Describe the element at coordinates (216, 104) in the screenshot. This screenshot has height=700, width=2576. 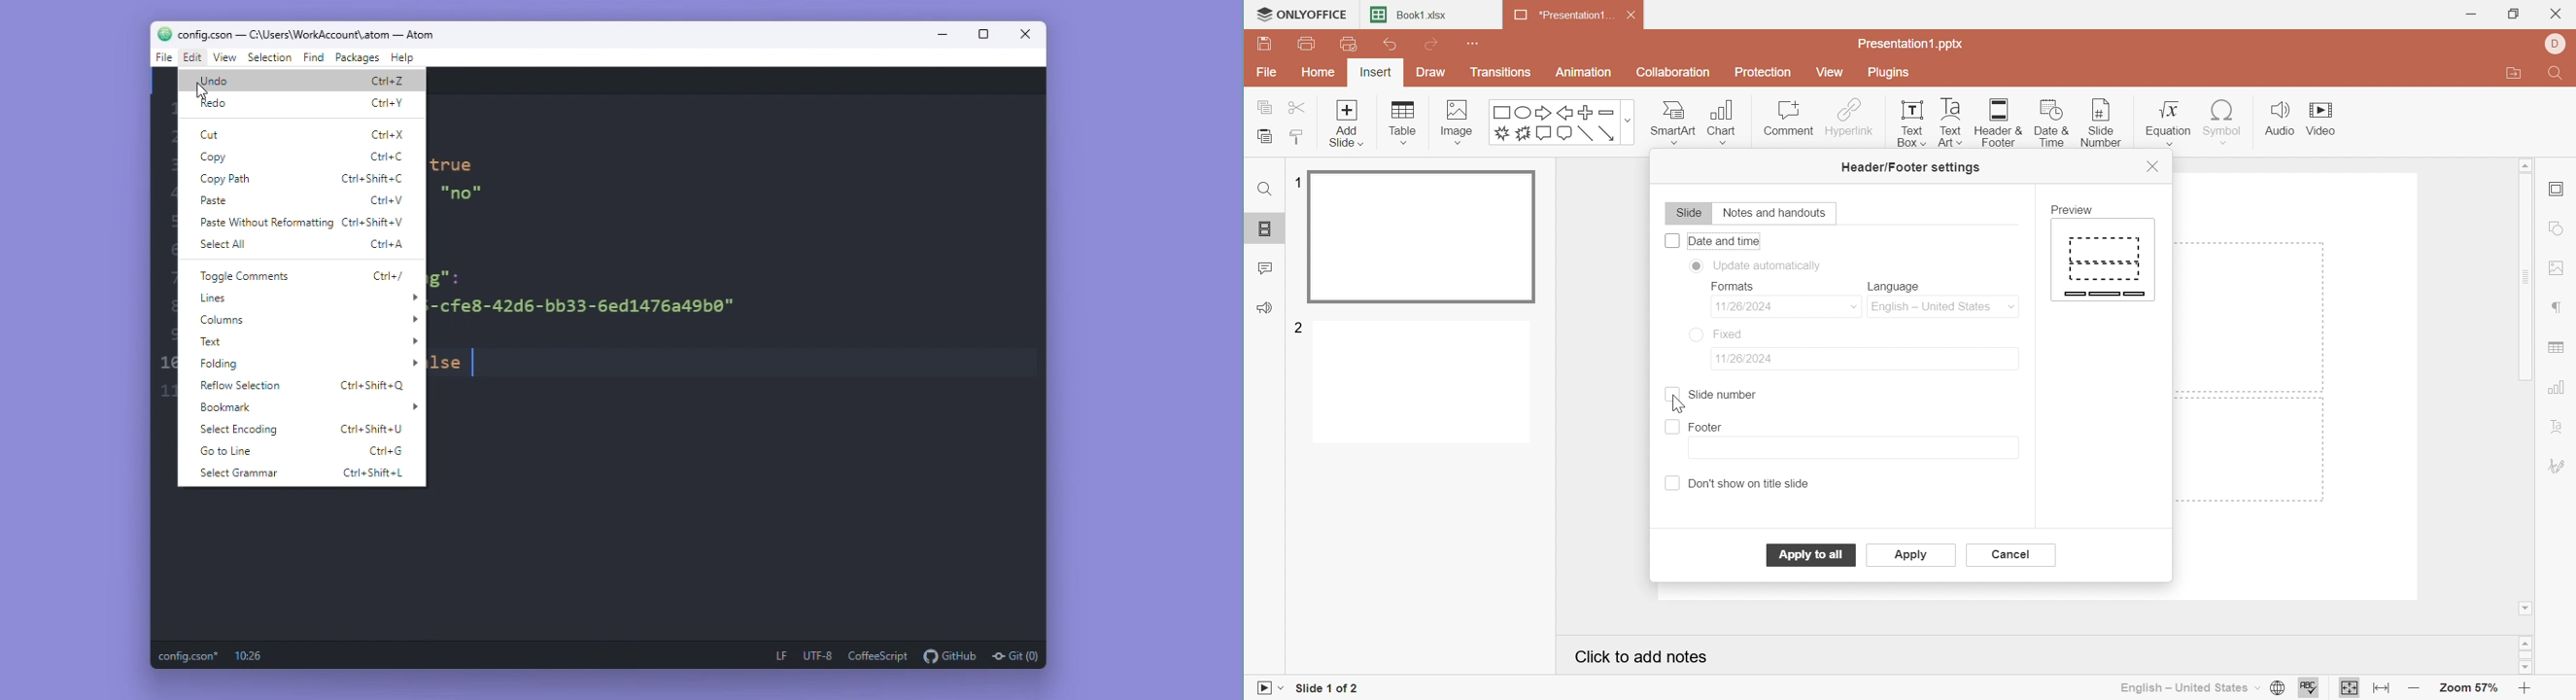
I see `redo` at that location.